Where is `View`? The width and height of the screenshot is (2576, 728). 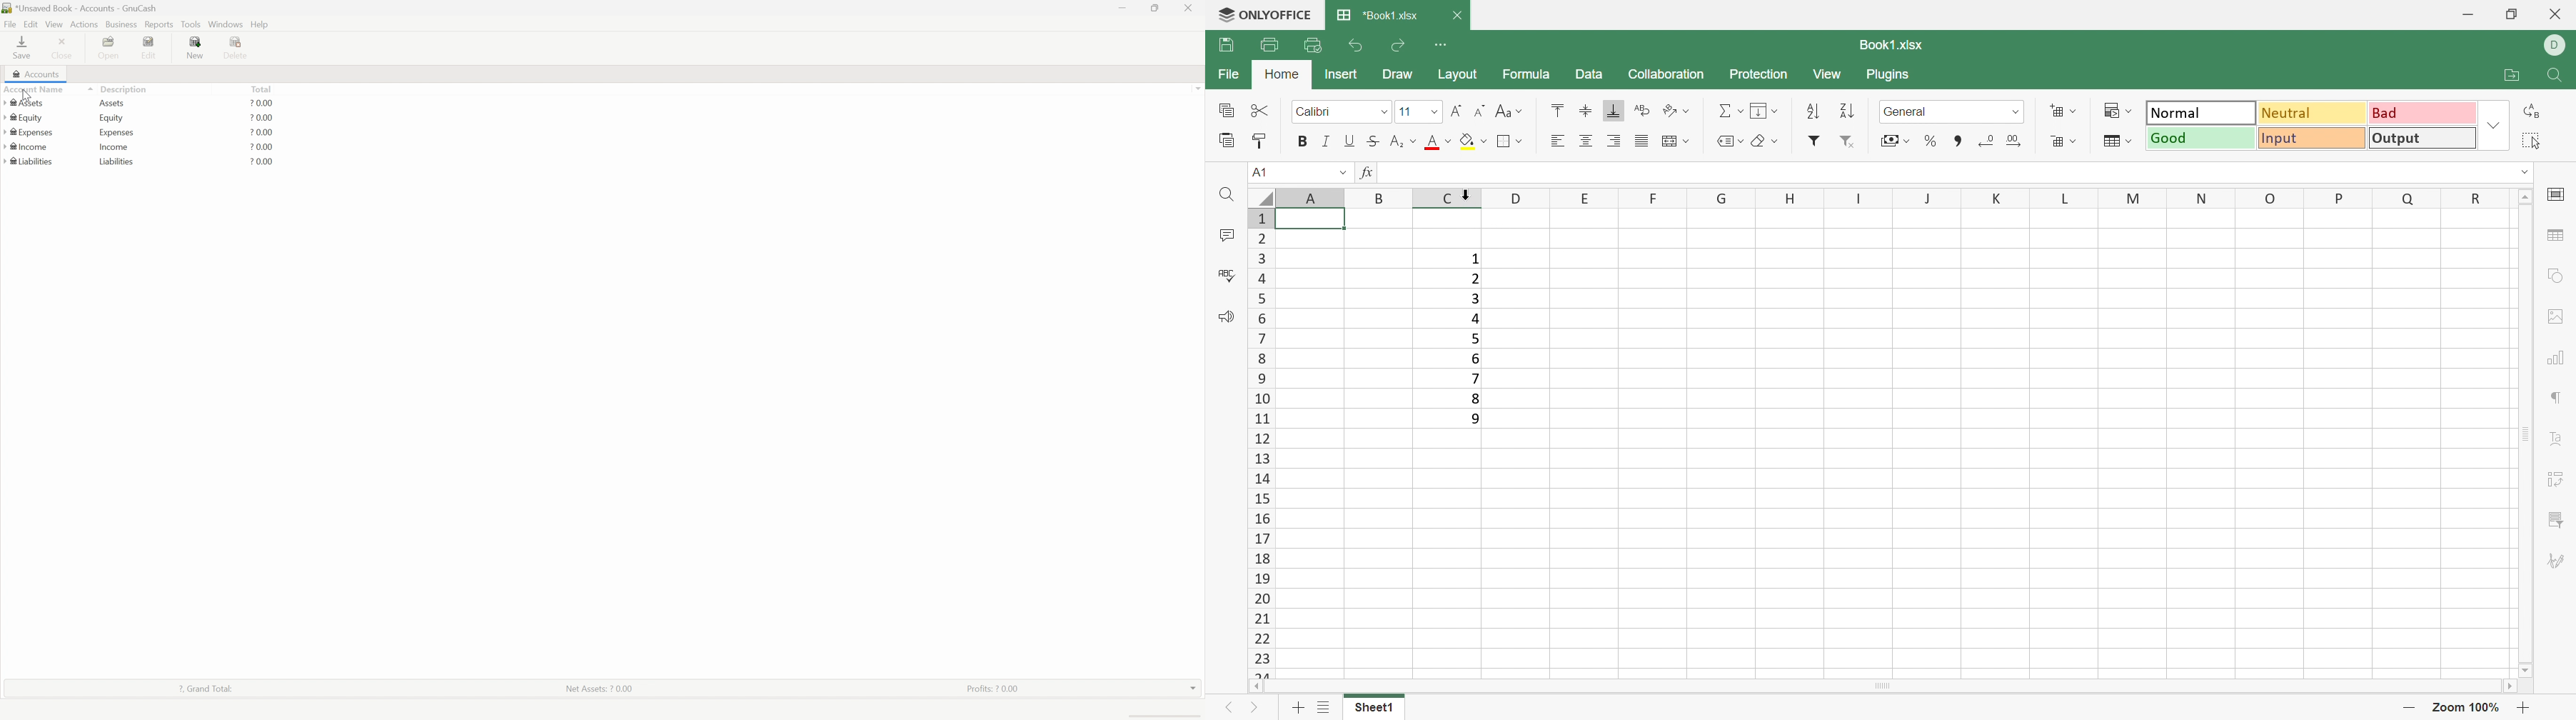 View is located at coordinates (1827, 75).